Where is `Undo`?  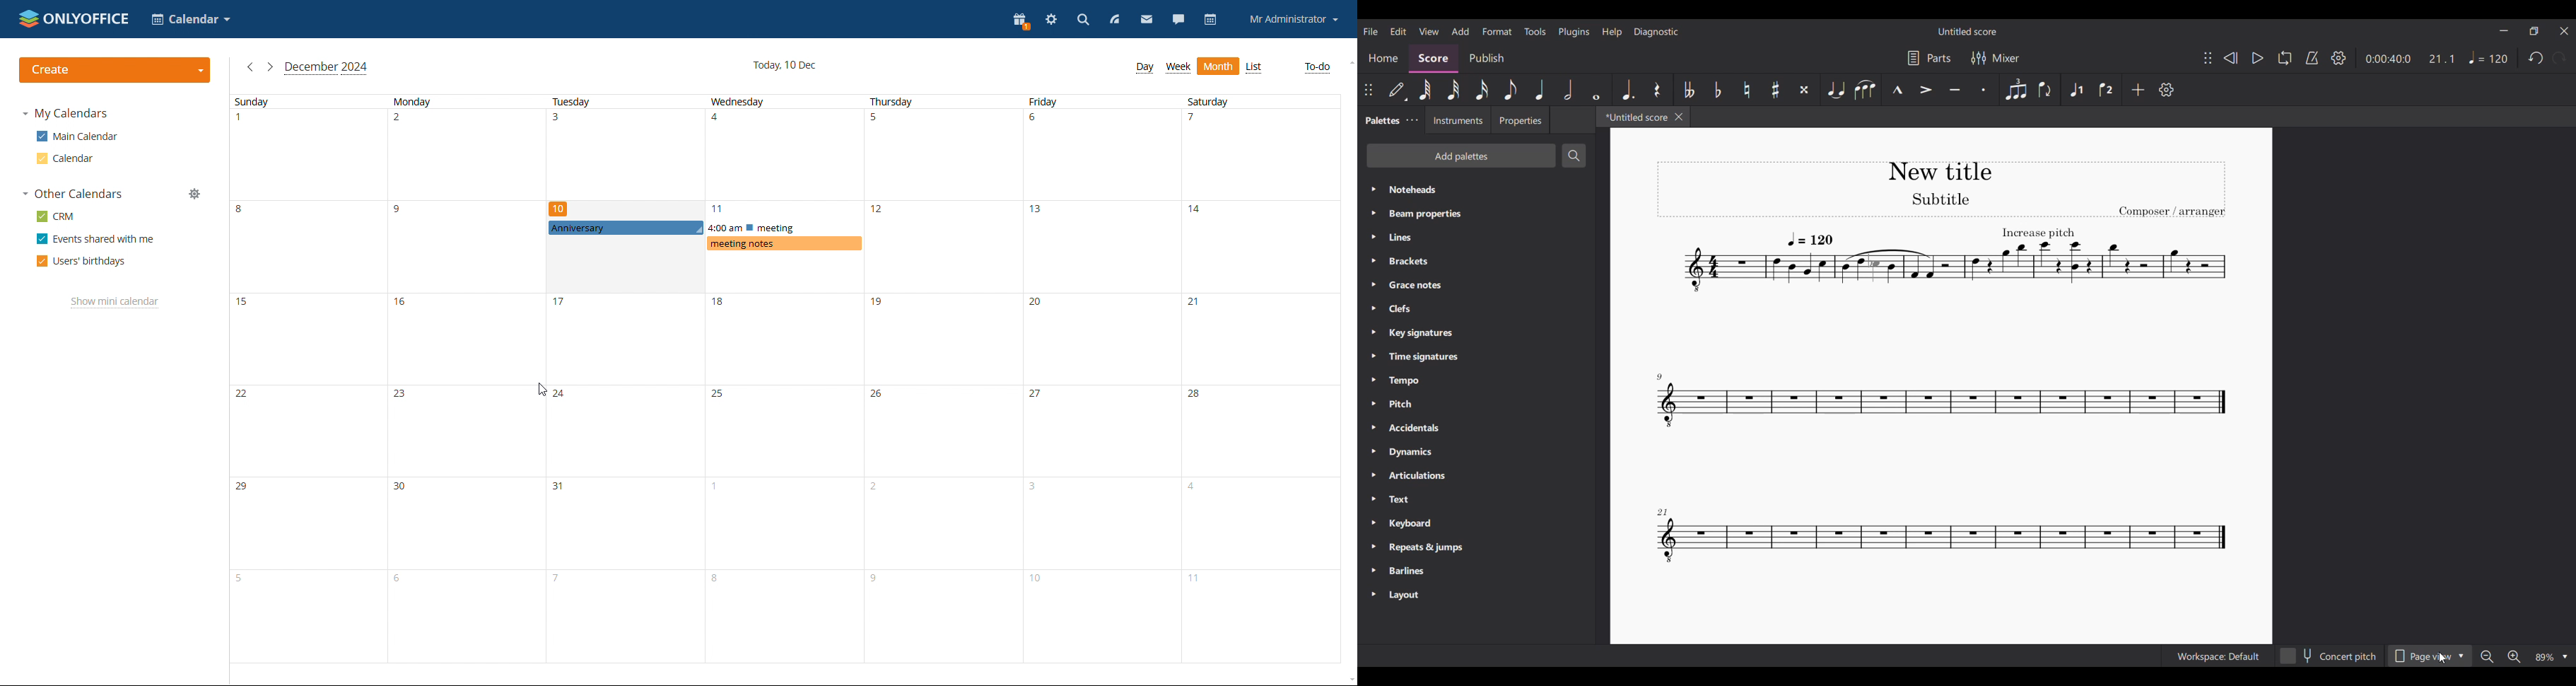
Undo is located at coordinates (2537, 58).